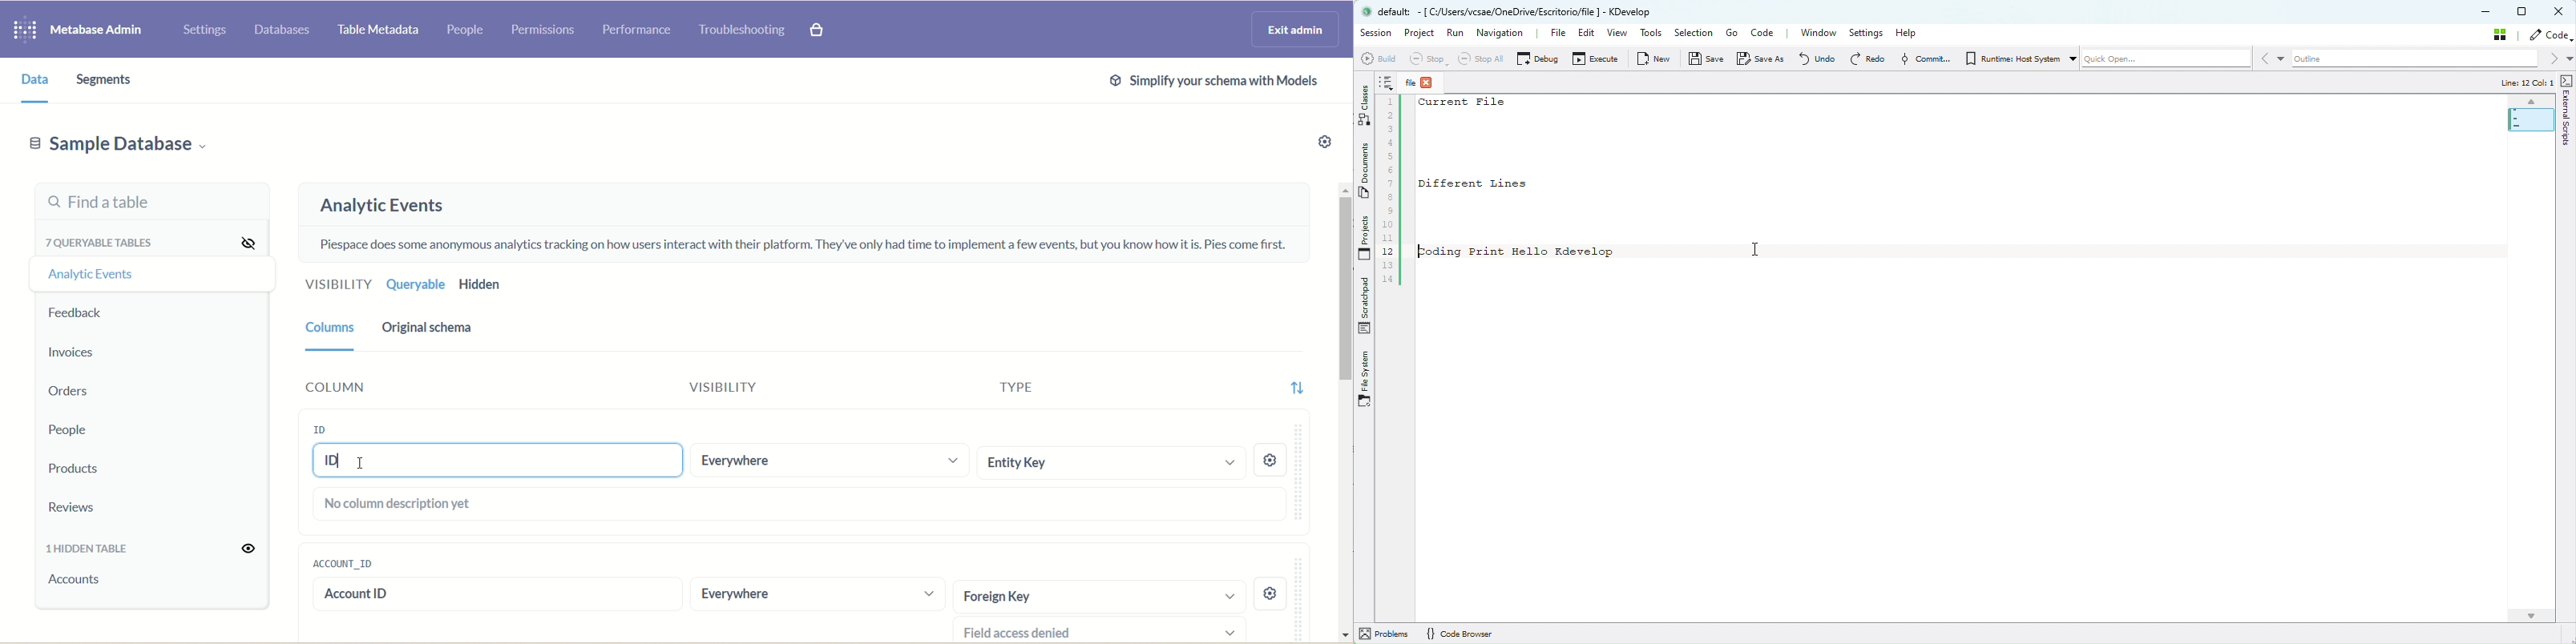 This screenshot has height=644, width=2576. Describe the element at coordinates (2568, 111) in the screenshot. I see `External Scripts` at that location.